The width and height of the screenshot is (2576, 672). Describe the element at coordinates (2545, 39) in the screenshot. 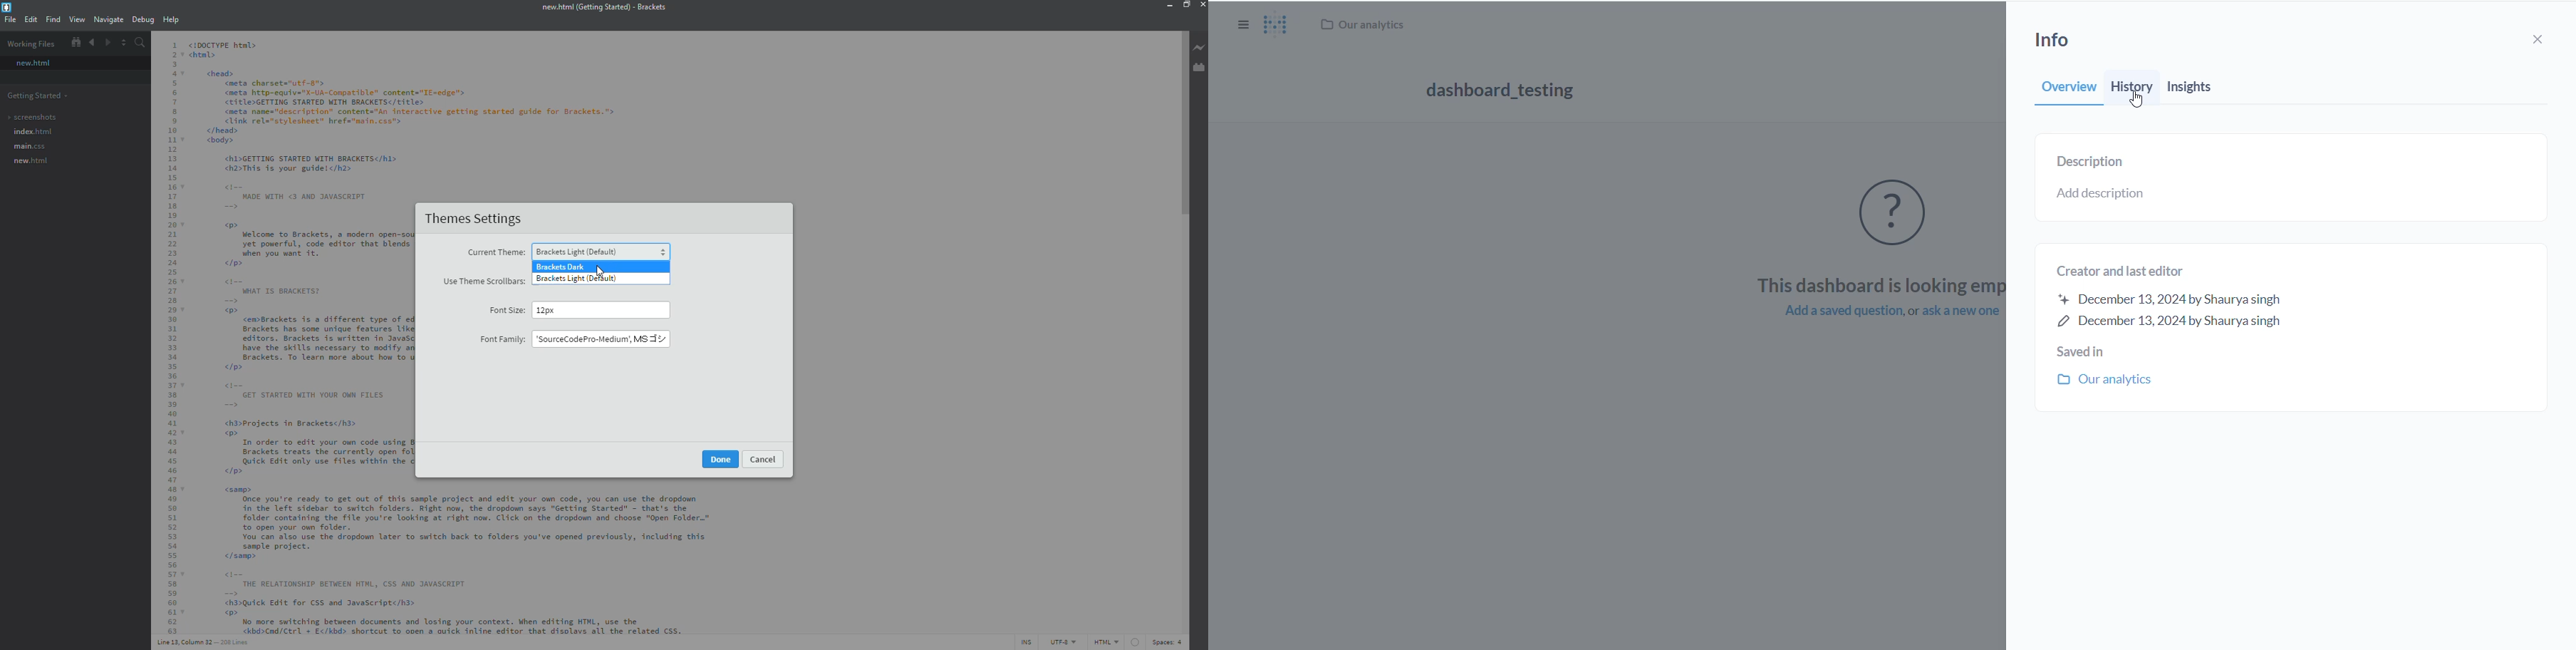

I see `close` at that location.